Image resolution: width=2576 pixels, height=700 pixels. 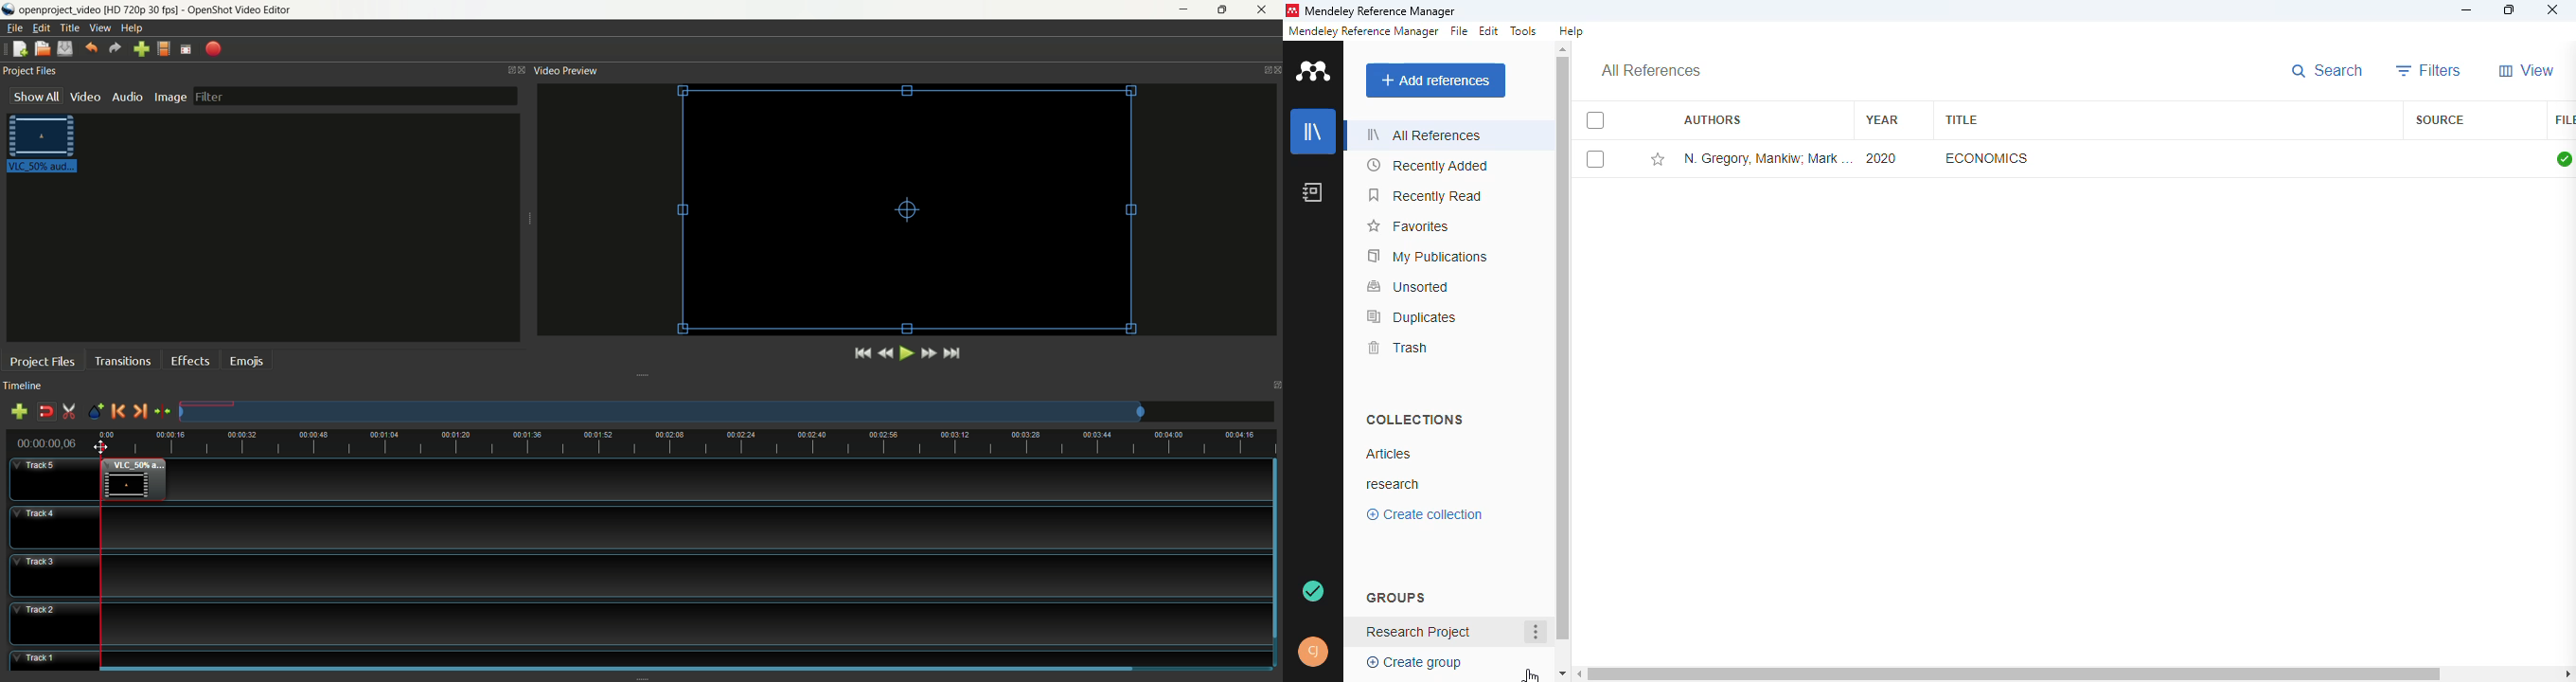 What do you see at coordinates (1407, 286) in the screenshot?
I see `unsorted` at bounding box center [1407, 286].